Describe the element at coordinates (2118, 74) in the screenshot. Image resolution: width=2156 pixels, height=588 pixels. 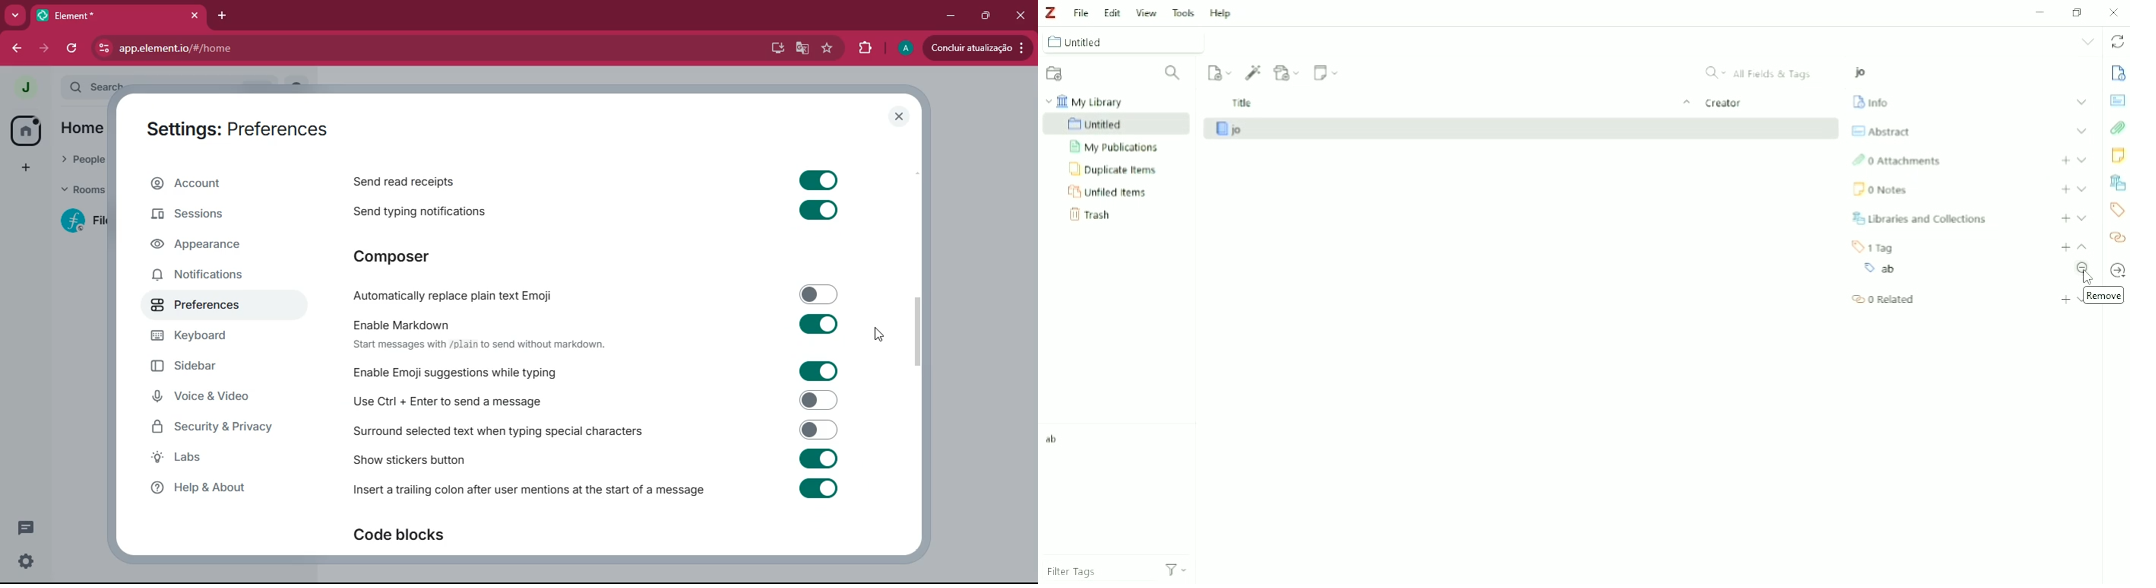
I see `Info` at that location.